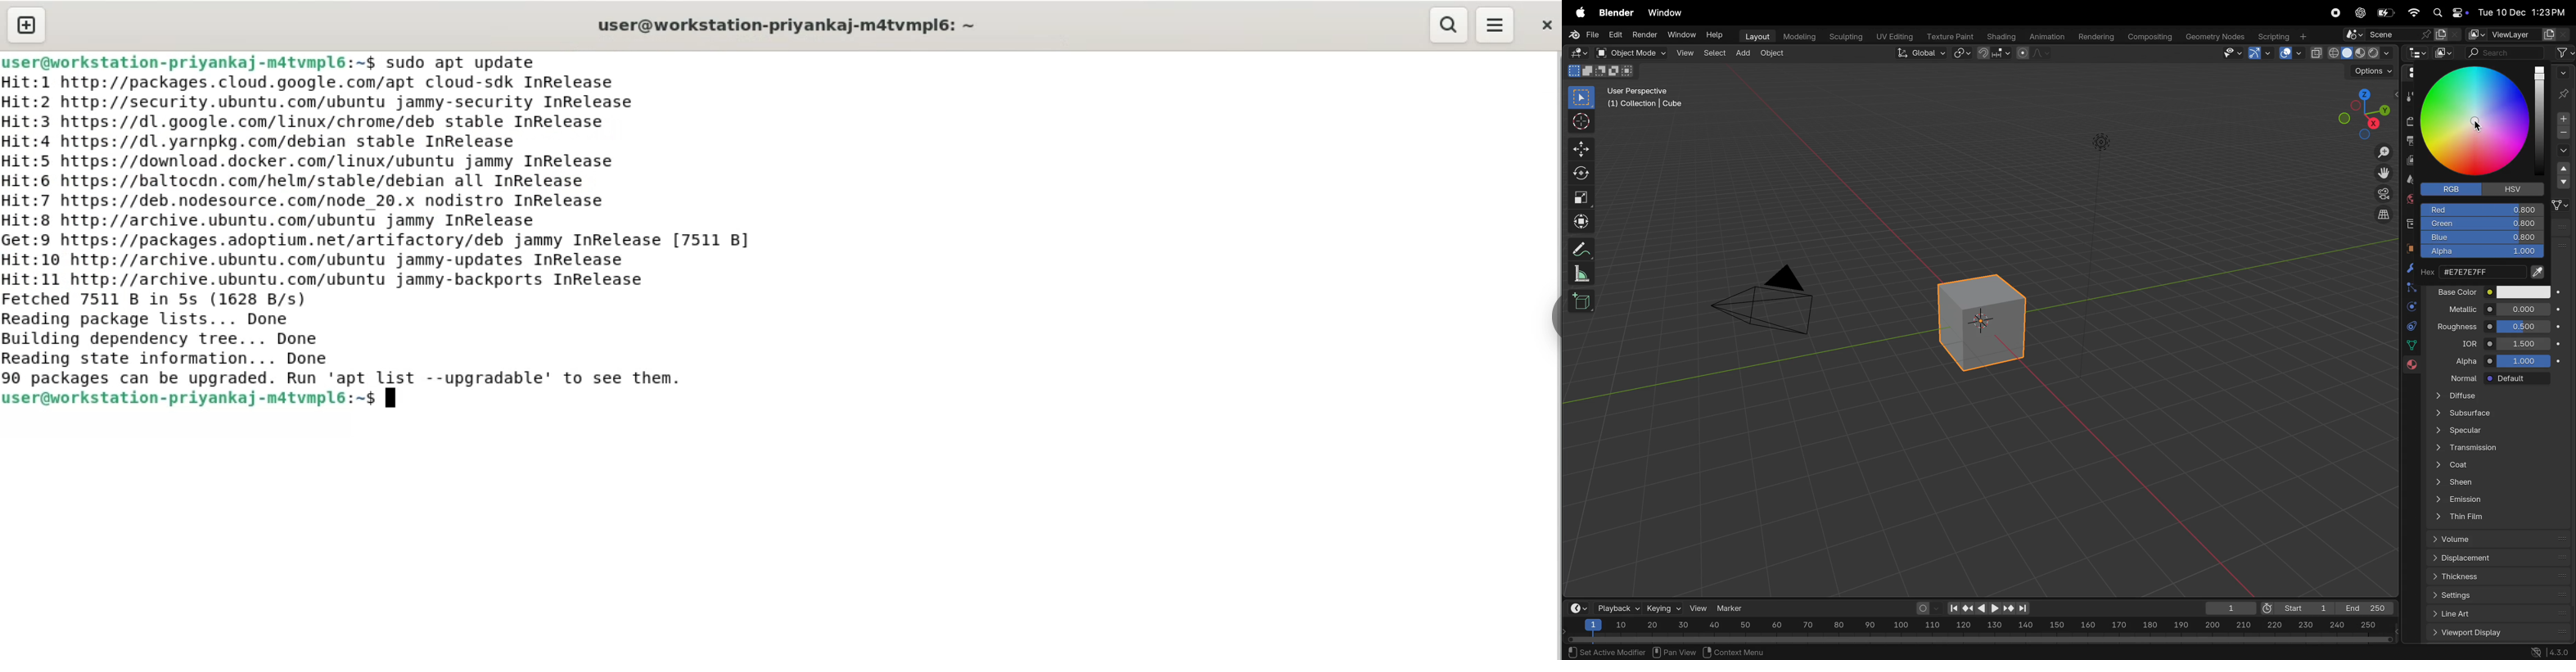 This screenshot has height=672, width=2576. Describe the element at coordinates (2410, 222) in the screenshot. I see `collection` at that location.